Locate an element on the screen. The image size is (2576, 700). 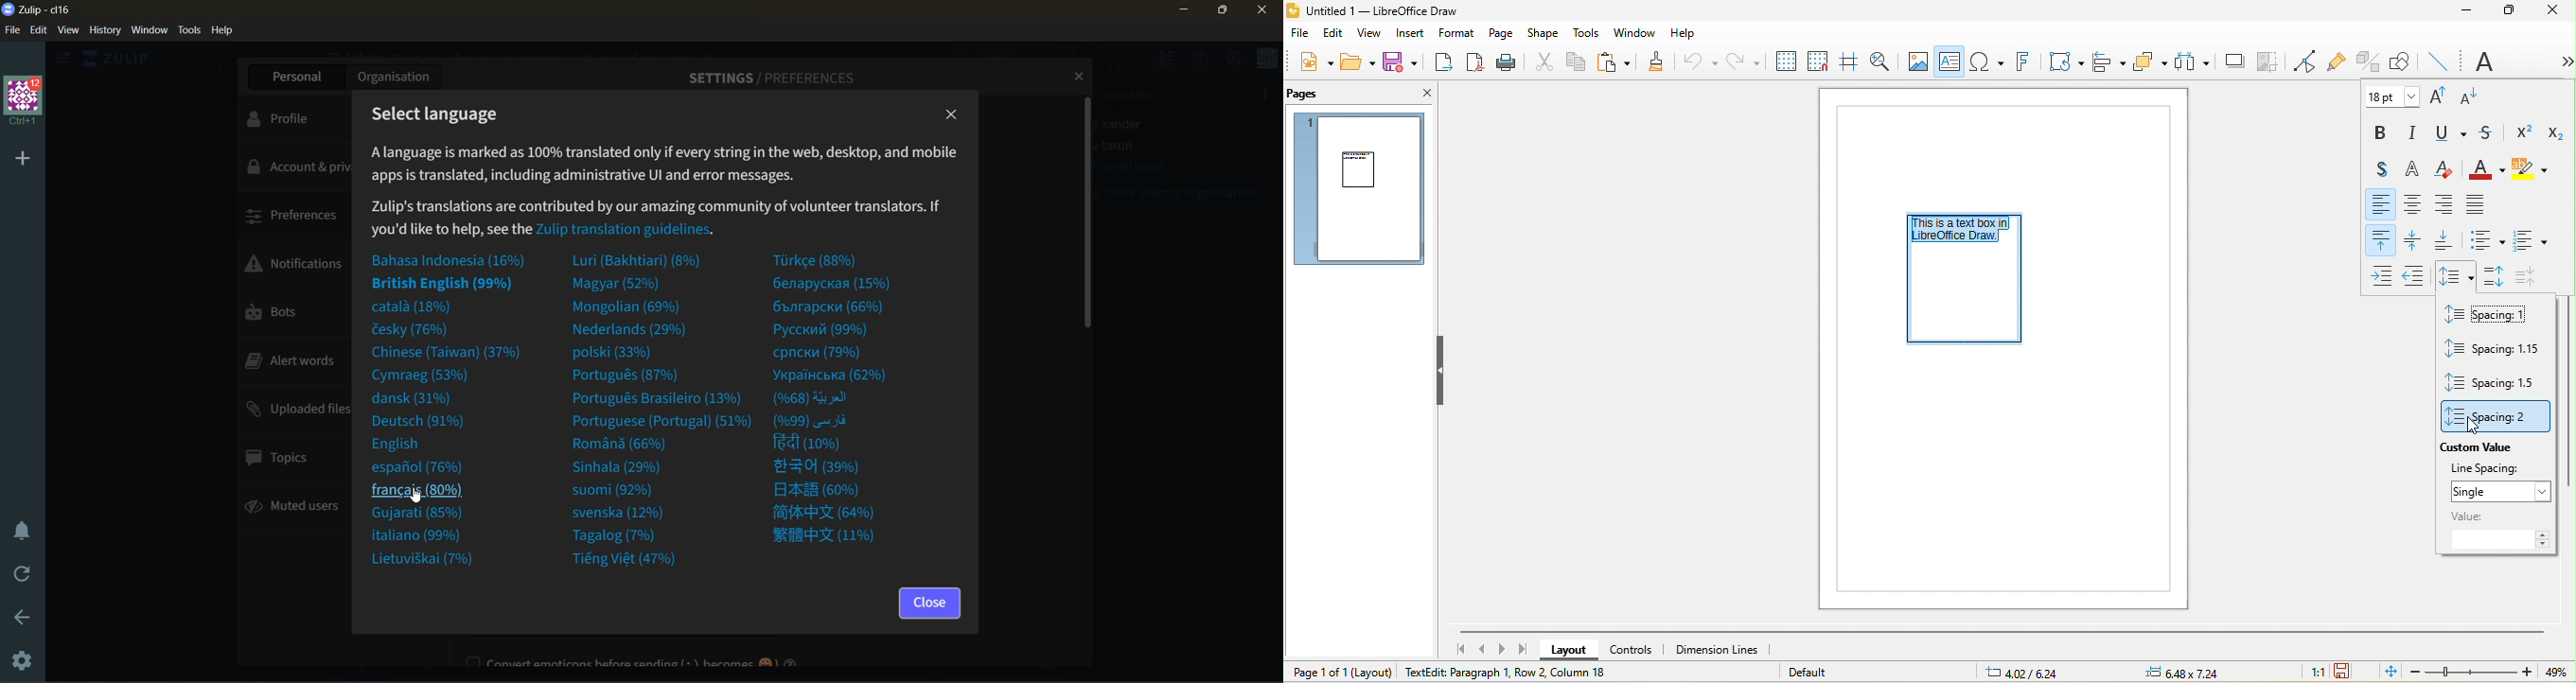
superscript is located at coordinates (2525, 130).